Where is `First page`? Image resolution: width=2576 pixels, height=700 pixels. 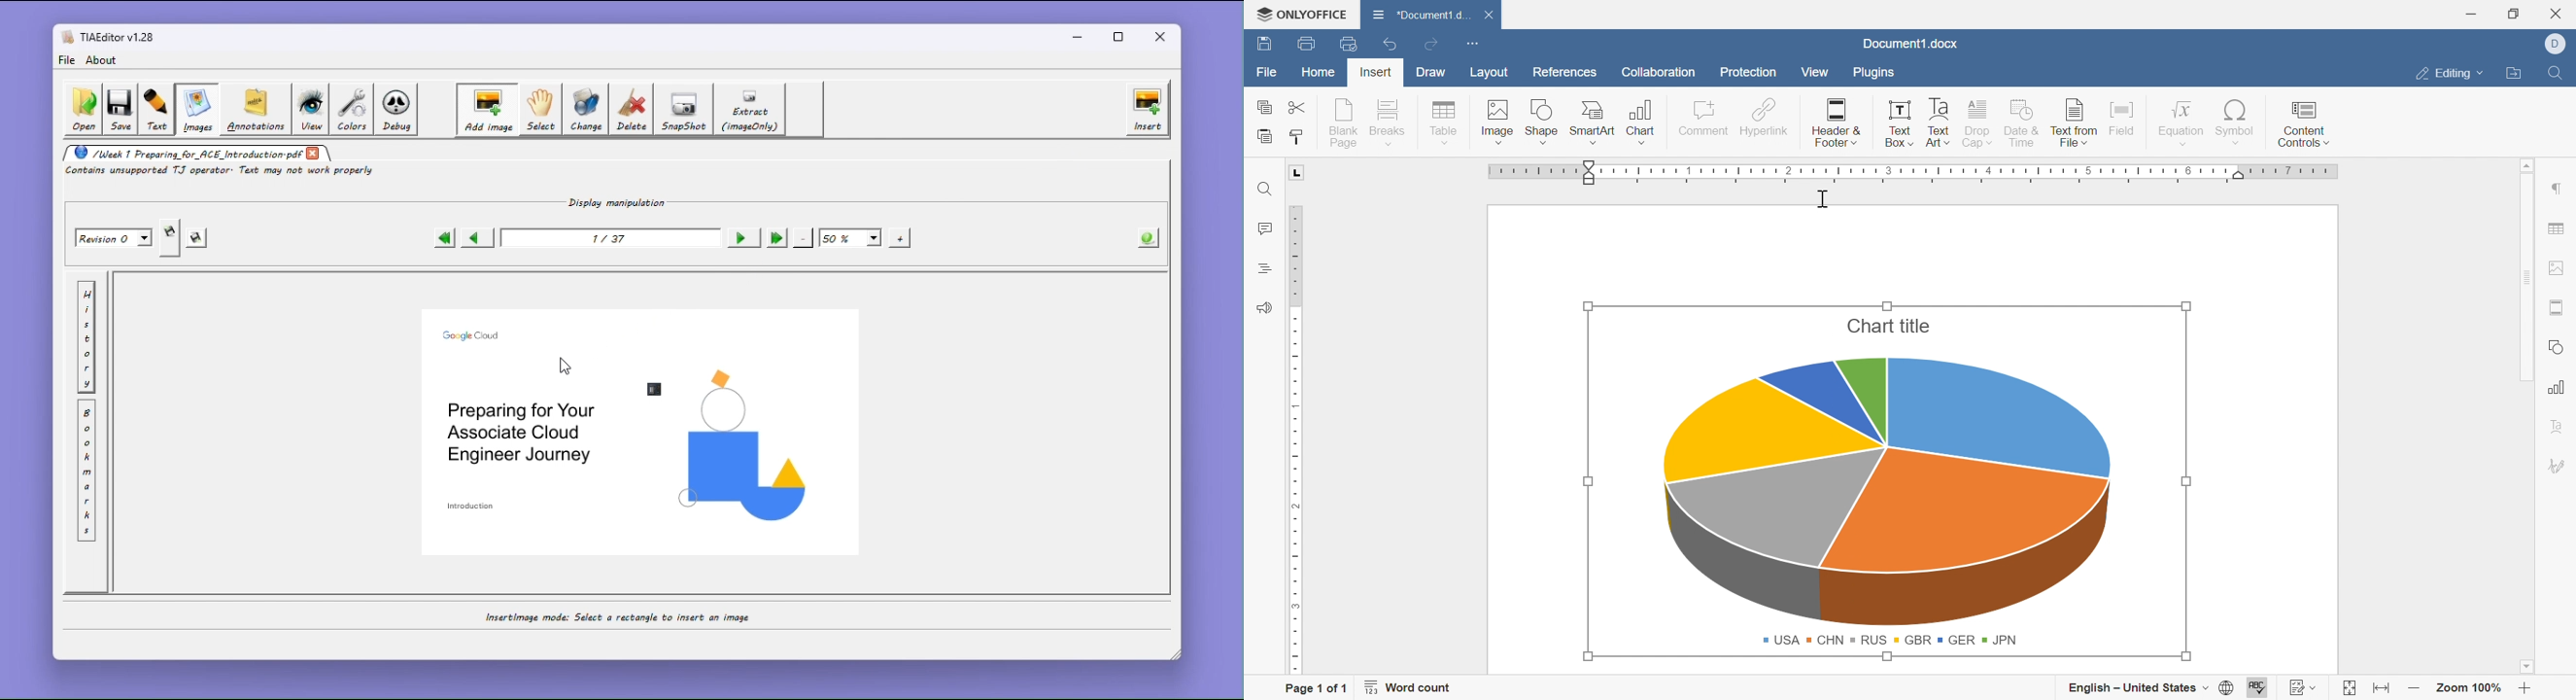 First page is located at coordinates (443, 238).